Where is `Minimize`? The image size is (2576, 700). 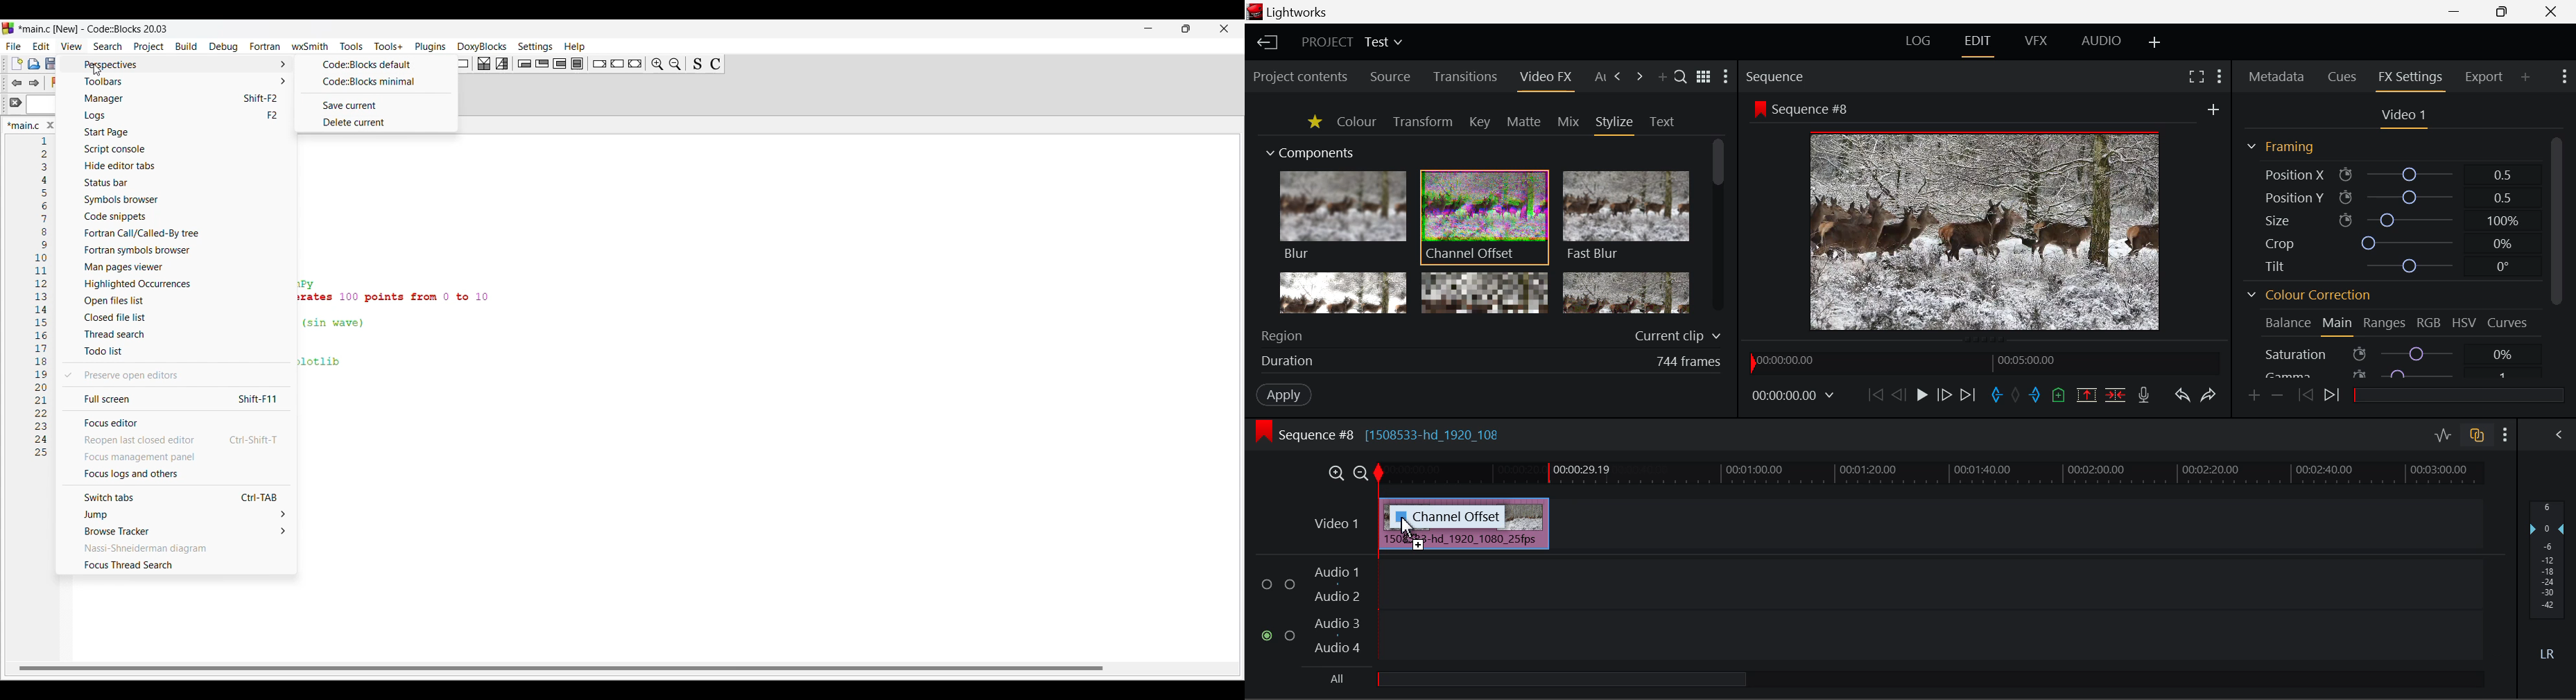
Minimize is located at coordinates (1149, 29).